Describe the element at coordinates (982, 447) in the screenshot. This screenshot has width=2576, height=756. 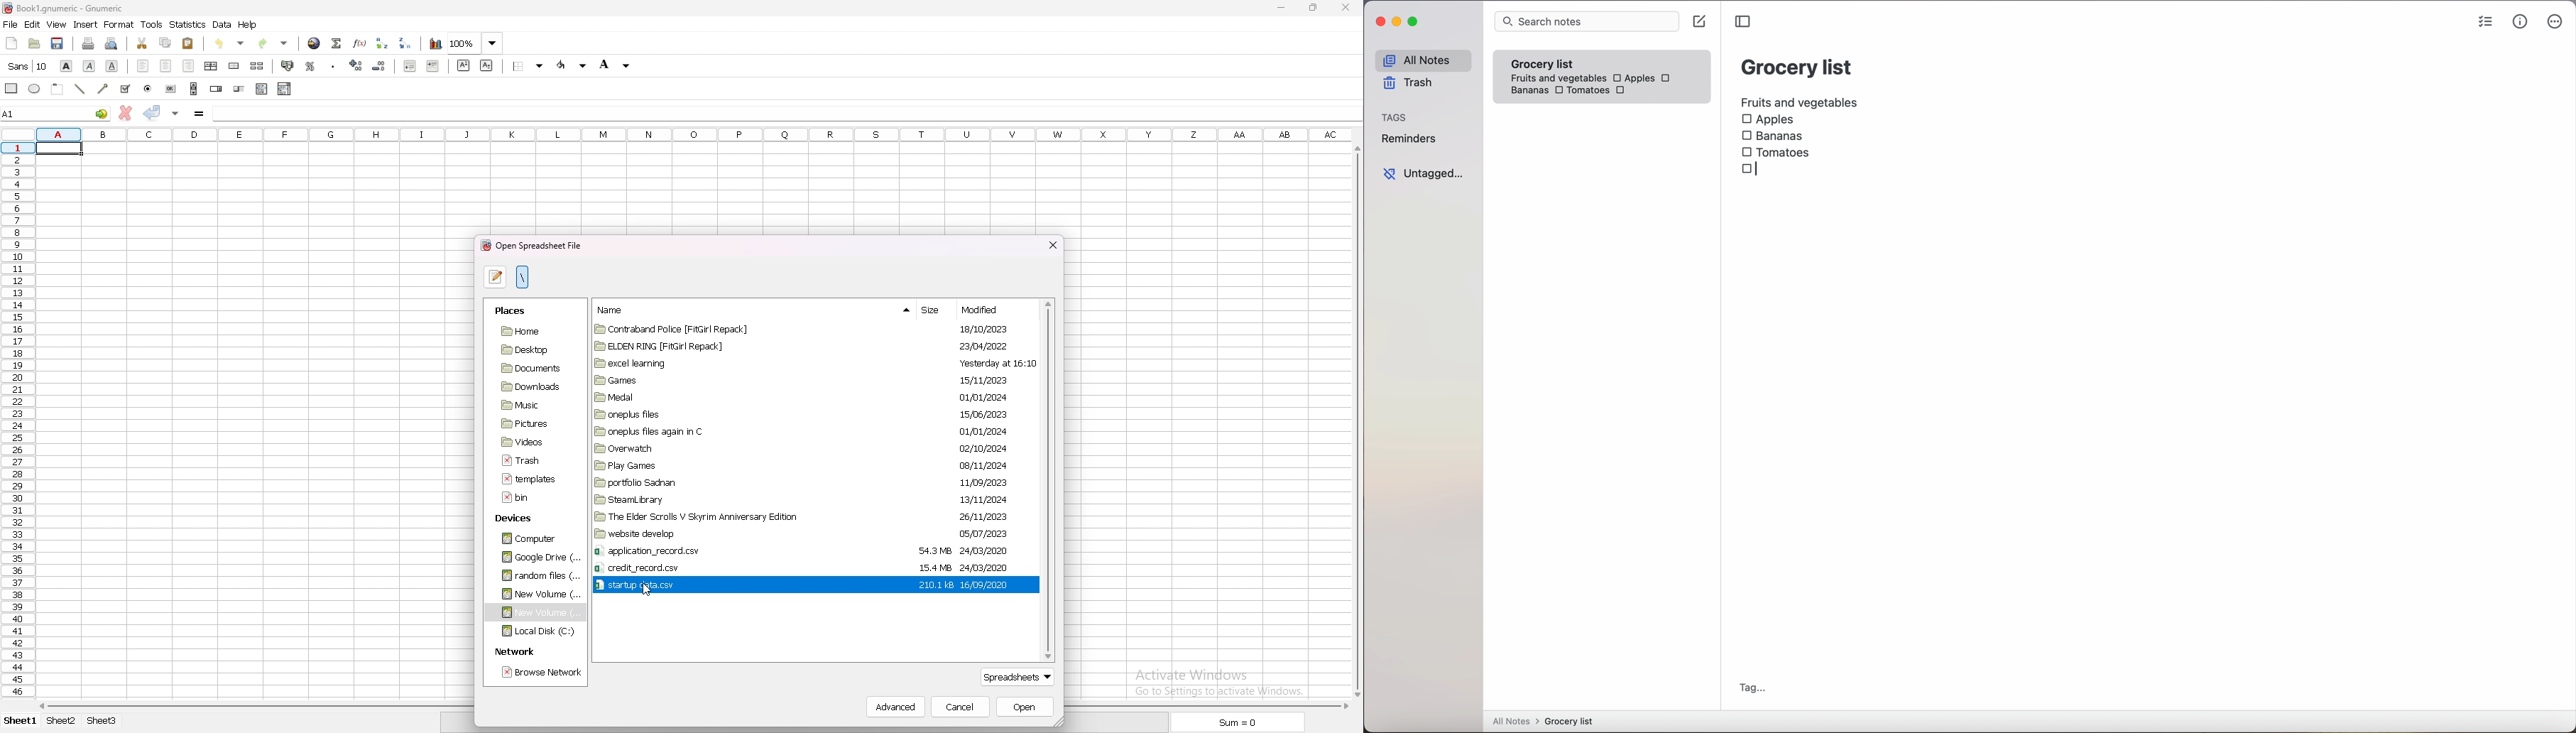
I see `02/10/2024` at that location.